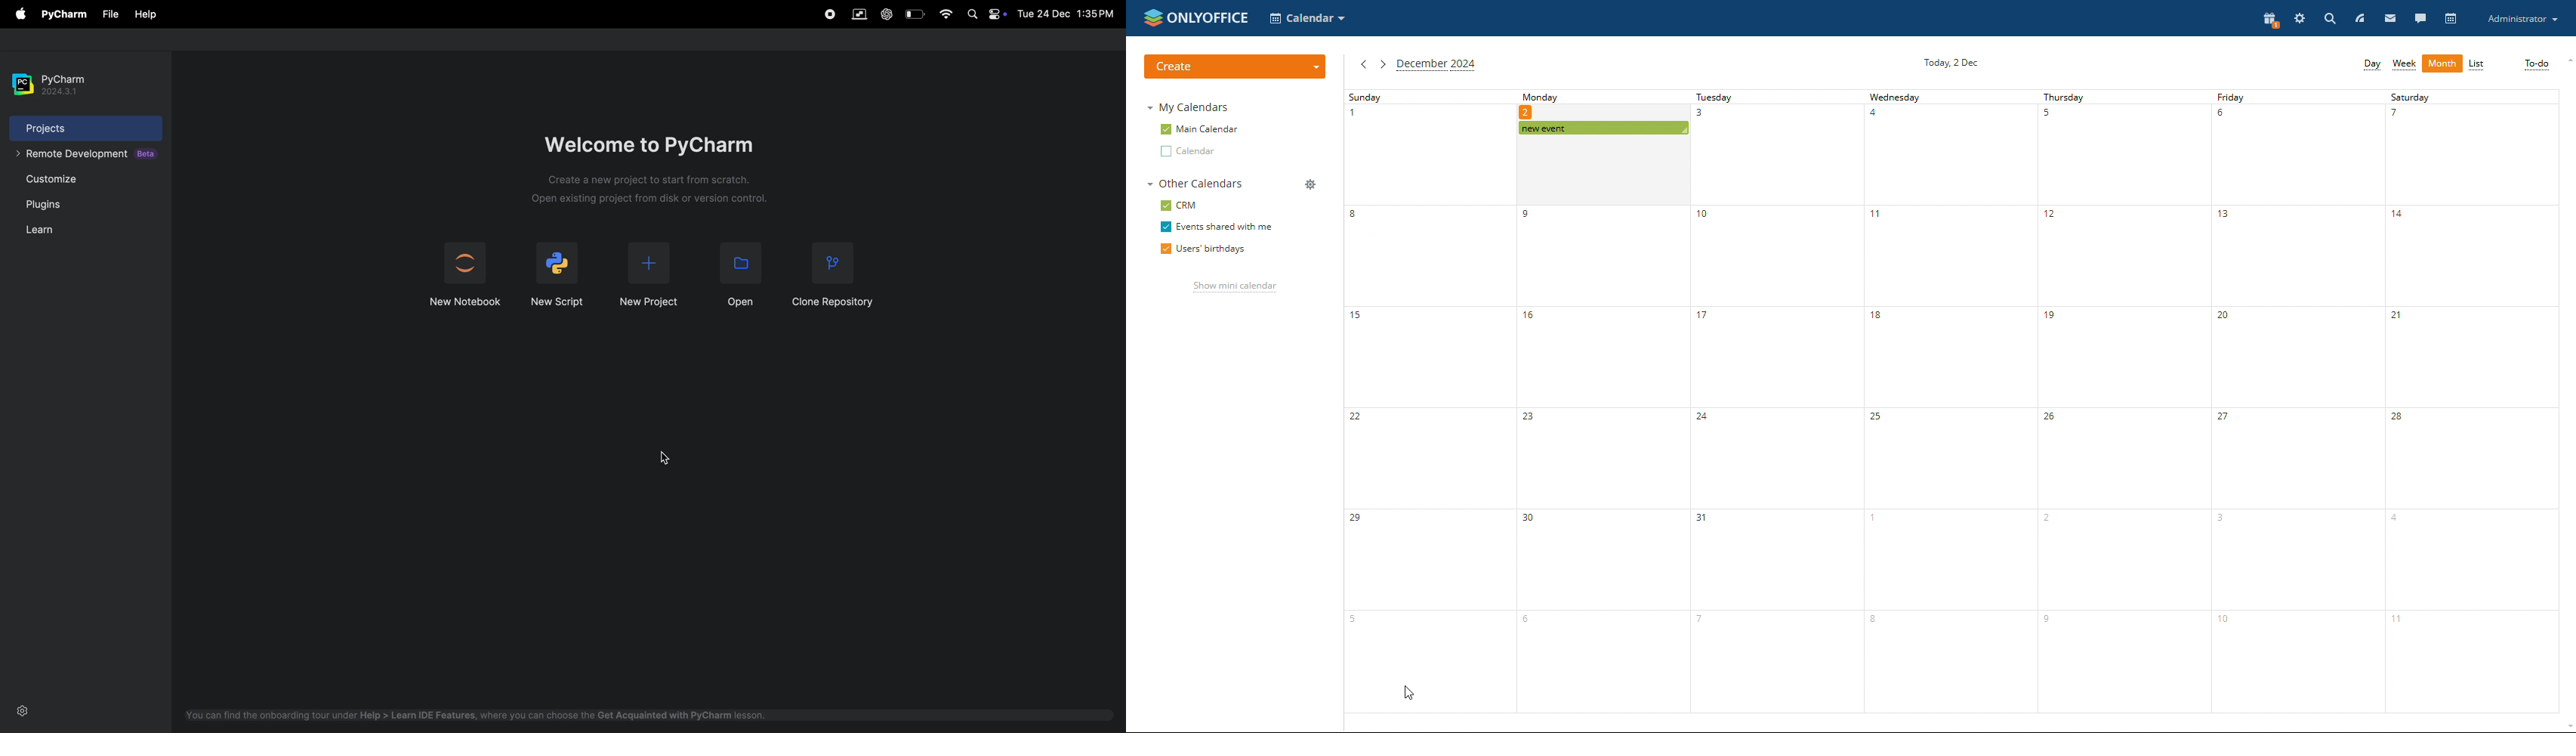 Image resolution: width=2576 pixels, height=756 pixels. I want to click on chatgpt, so click(885, 15).